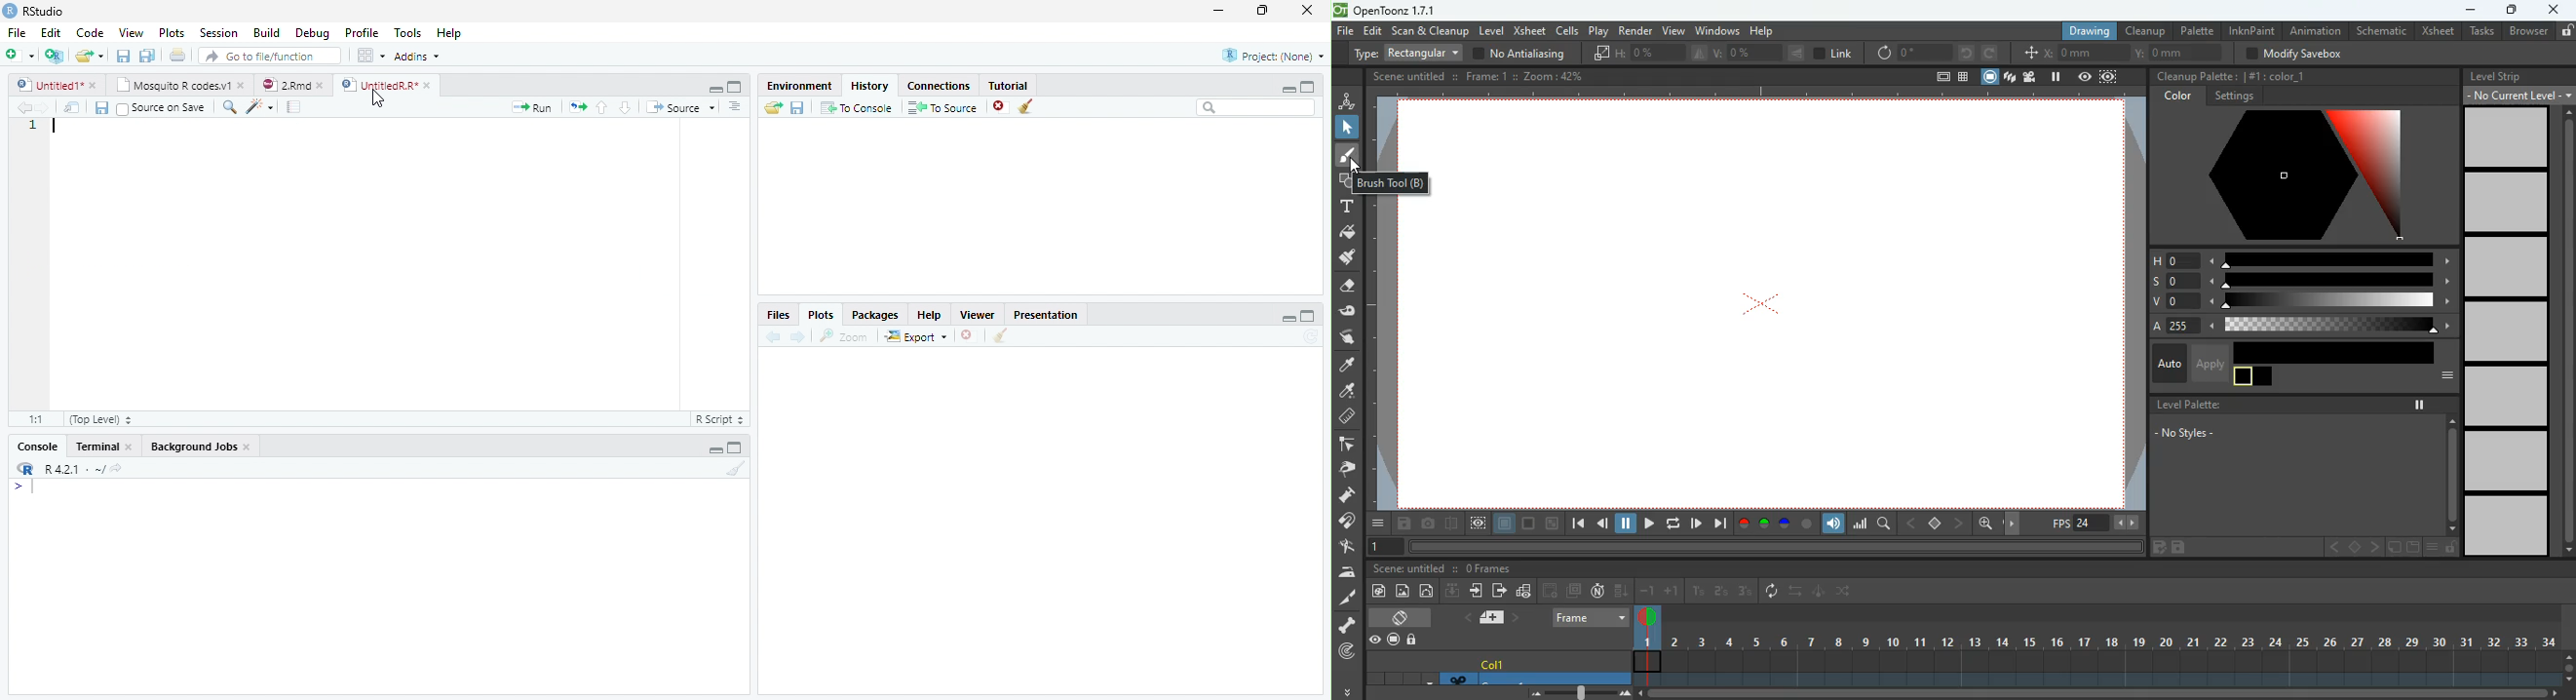 This screenshot has width=2576, height=700. I want to click on Minimize, so click(714, 450).